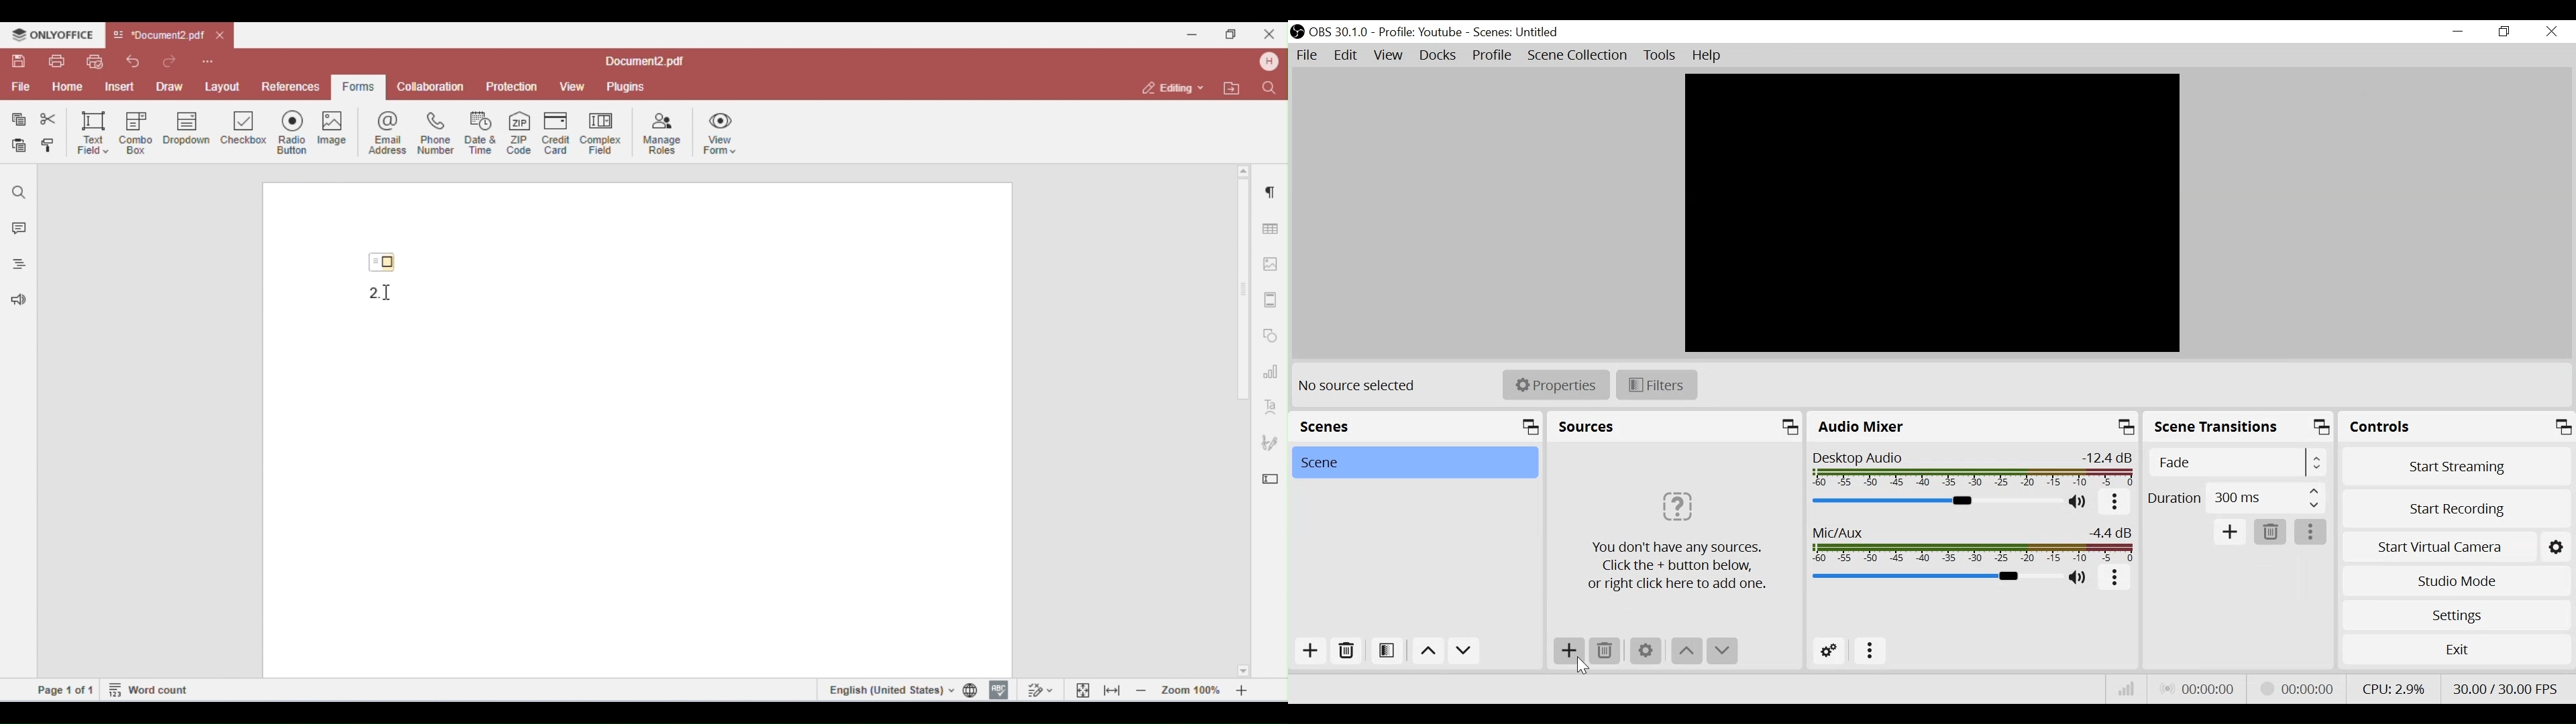 This screenshot has width=2576, height=728. Describe the element at coordinates (1569, 651) in the screenshot. I see `Add` at that location.